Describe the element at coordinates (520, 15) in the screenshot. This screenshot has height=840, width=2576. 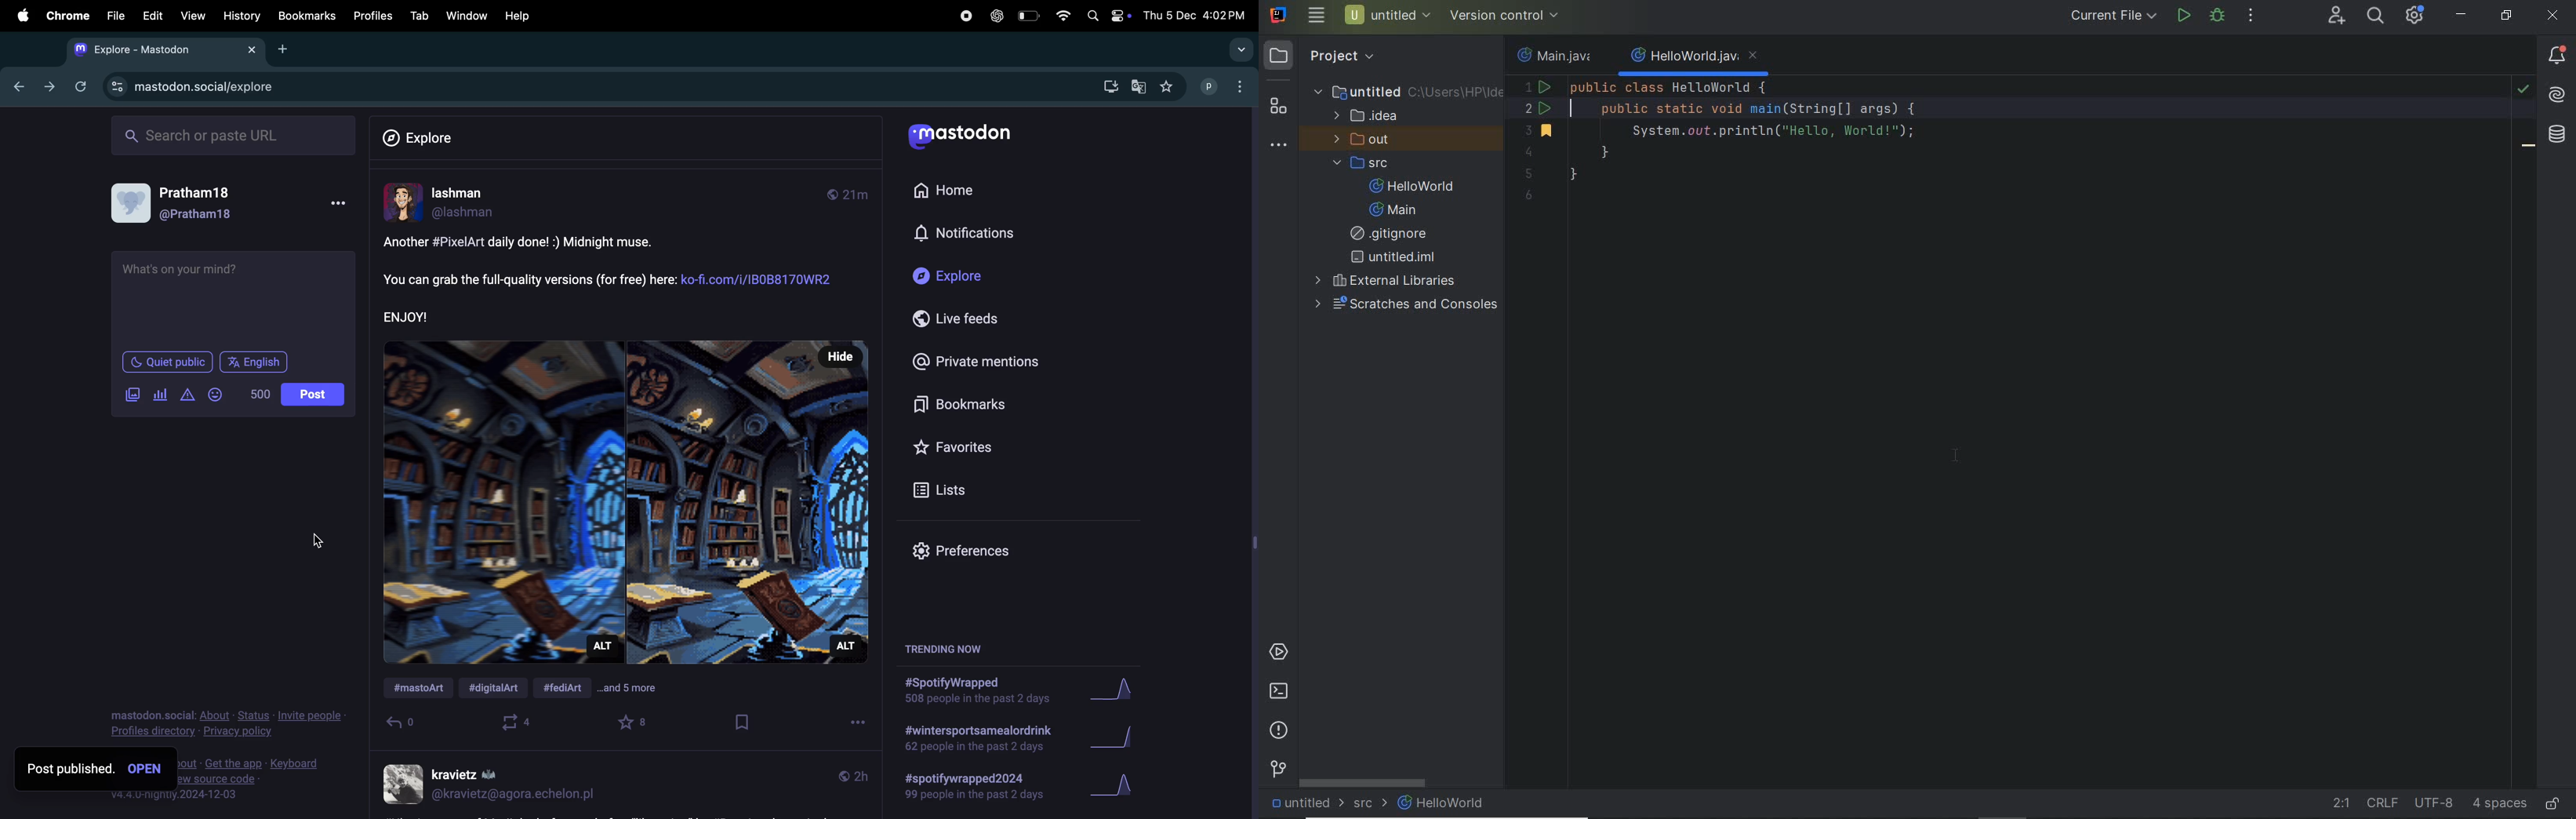
I see `help` at that location.